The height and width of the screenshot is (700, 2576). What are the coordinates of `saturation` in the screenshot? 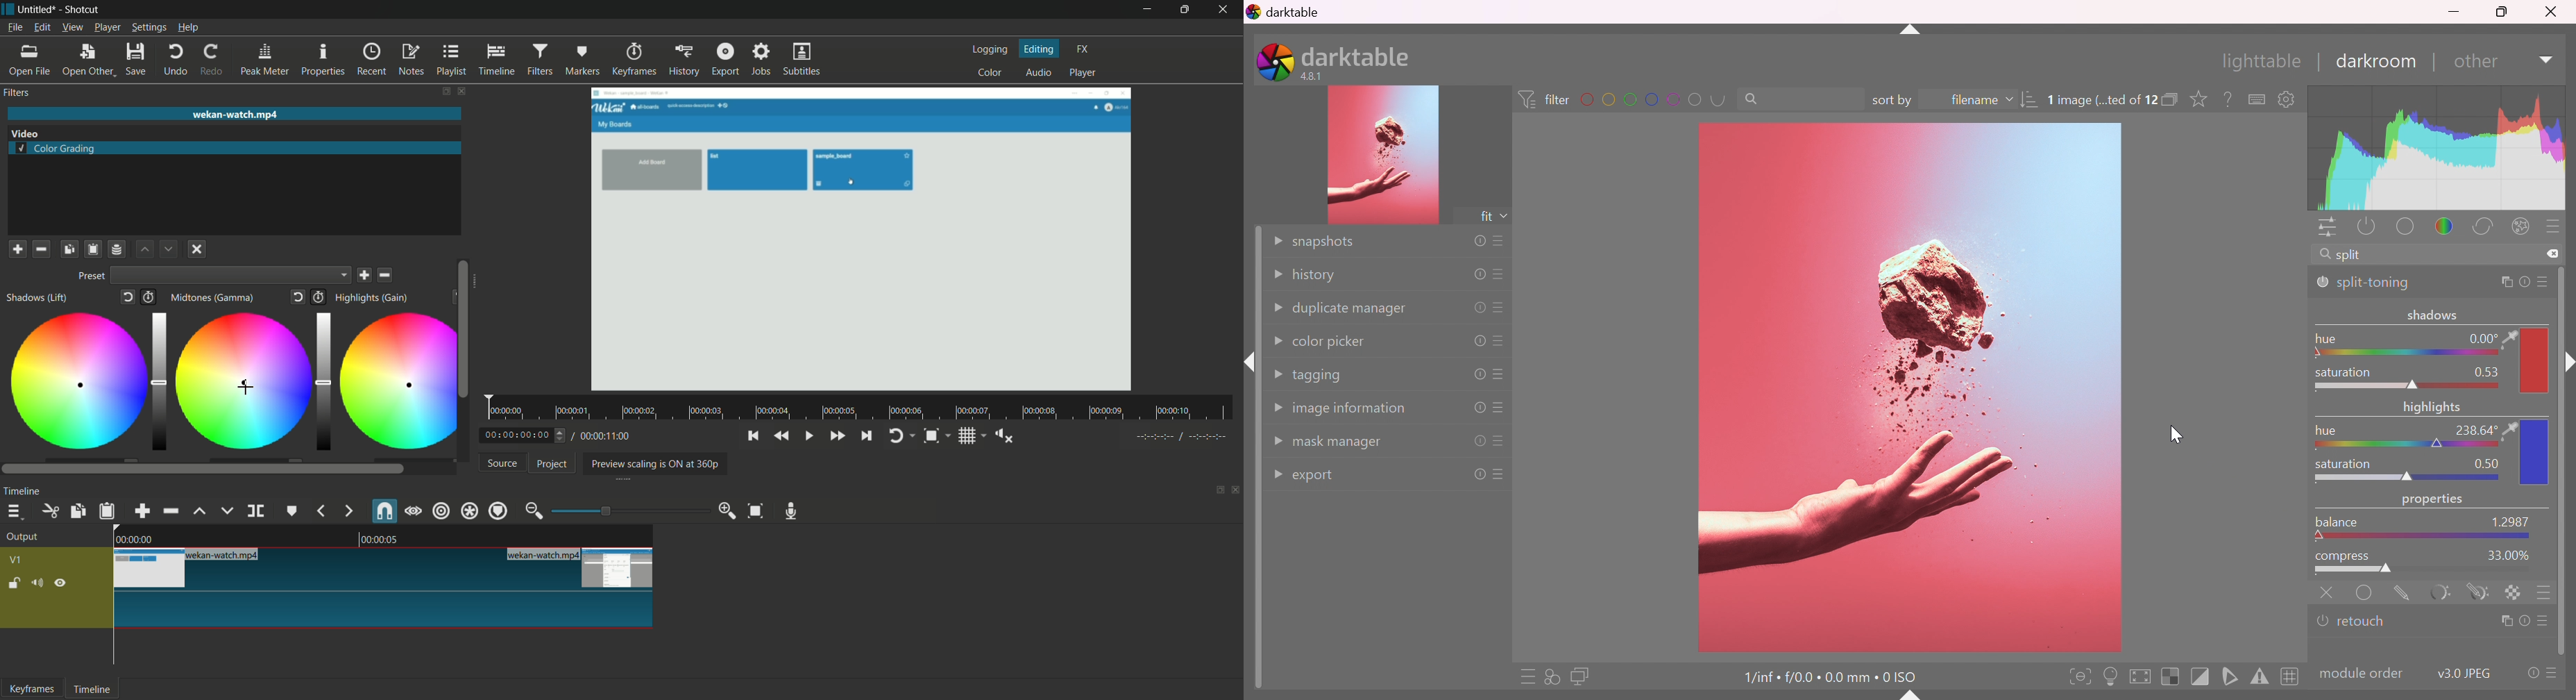 It's located at (2348, 372).